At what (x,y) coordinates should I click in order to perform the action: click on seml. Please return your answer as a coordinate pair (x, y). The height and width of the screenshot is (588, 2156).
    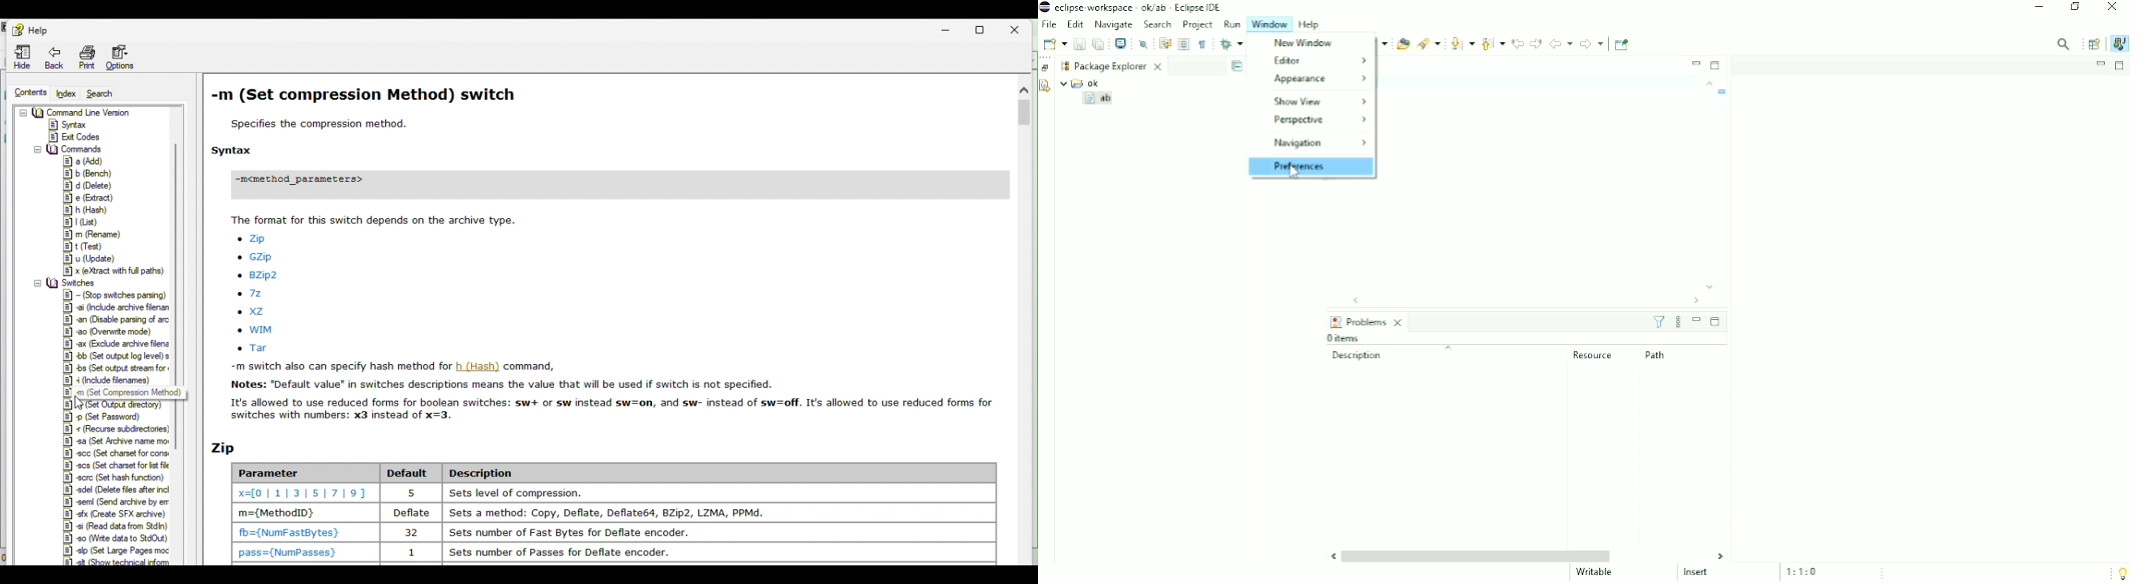
    Looking at the image, I should click on (116, 503).